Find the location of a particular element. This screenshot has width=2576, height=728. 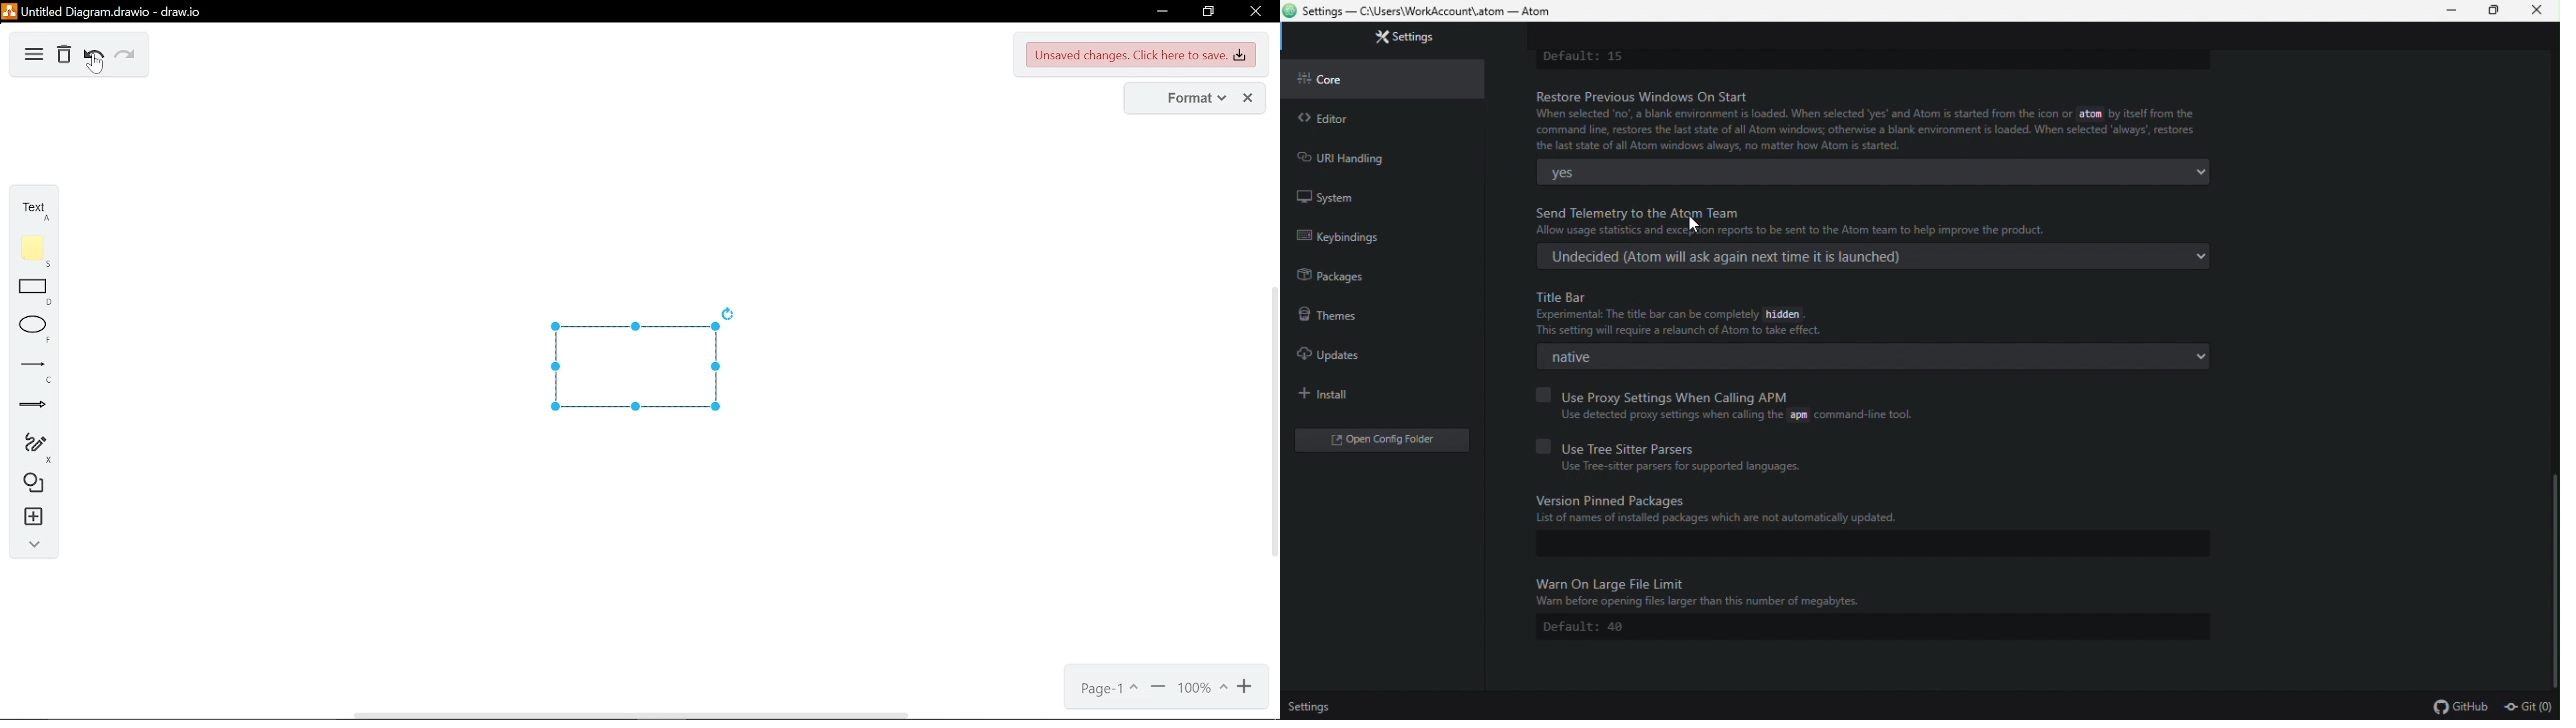

diagram is located at coordinates (34, 54).